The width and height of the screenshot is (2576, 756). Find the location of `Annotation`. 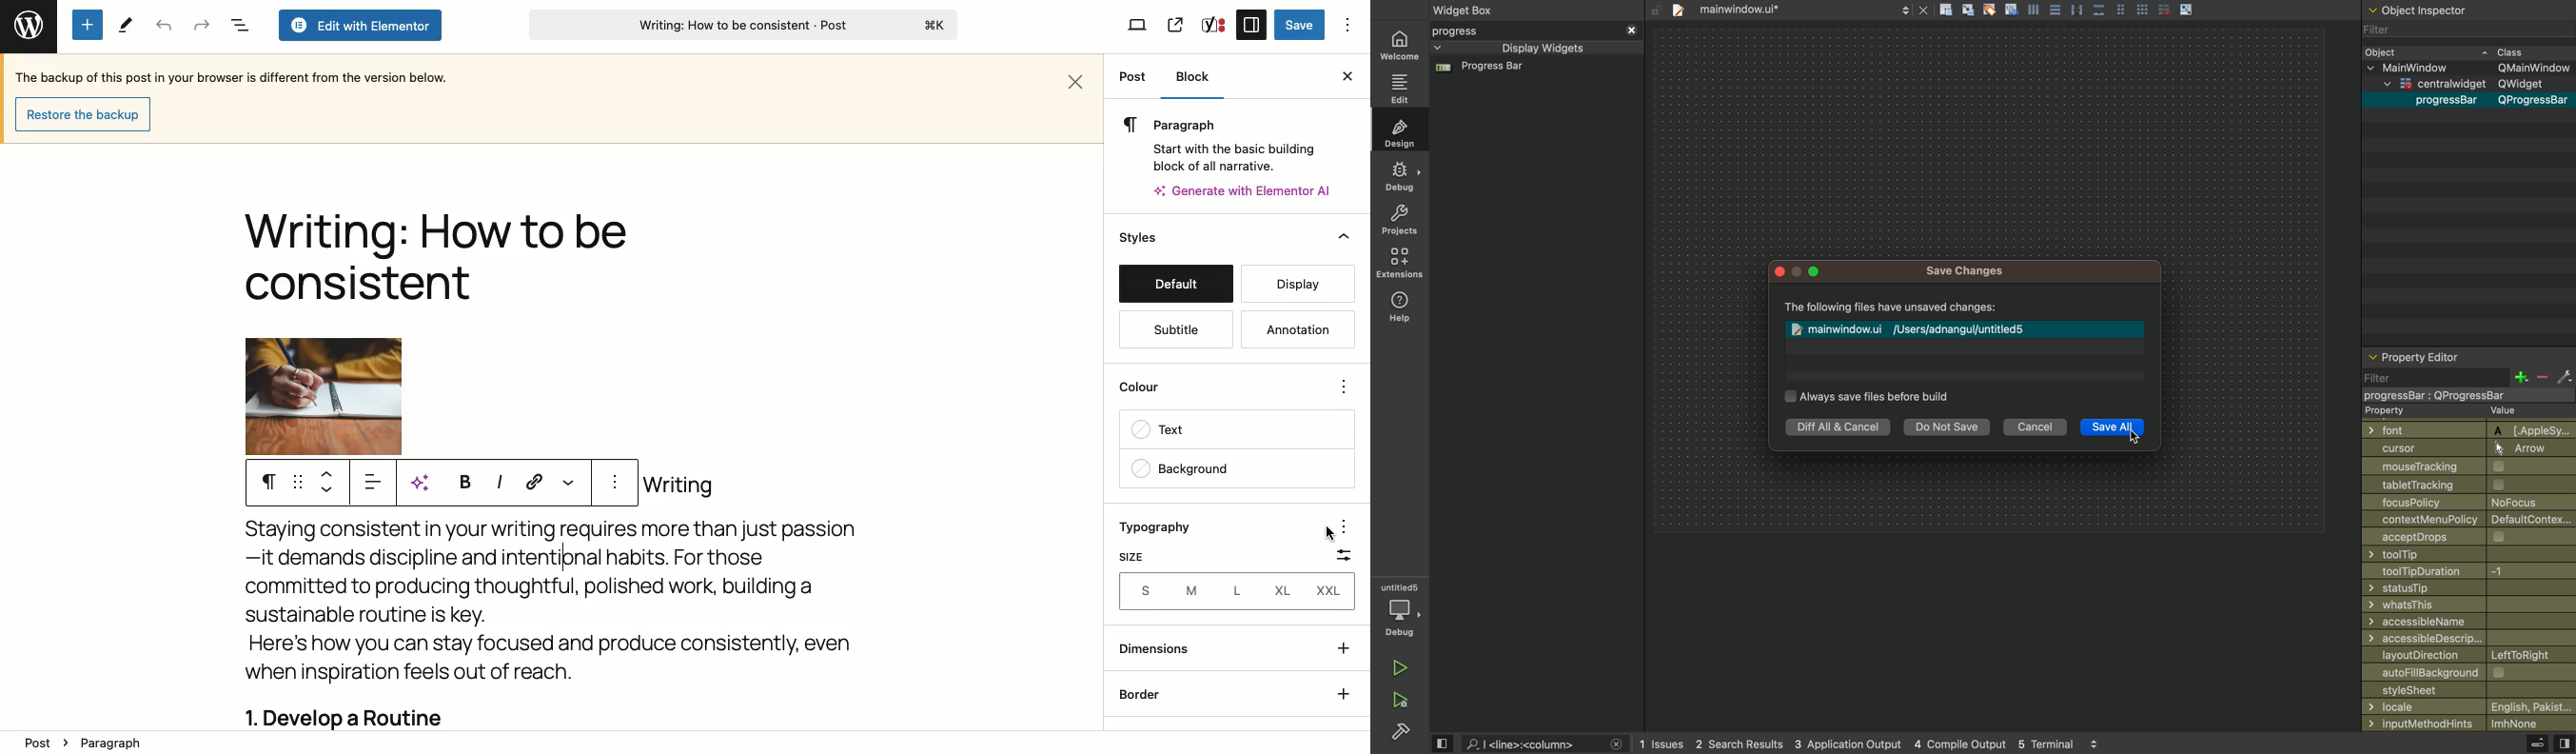

Annotation is located at coordinates (1293, 328).